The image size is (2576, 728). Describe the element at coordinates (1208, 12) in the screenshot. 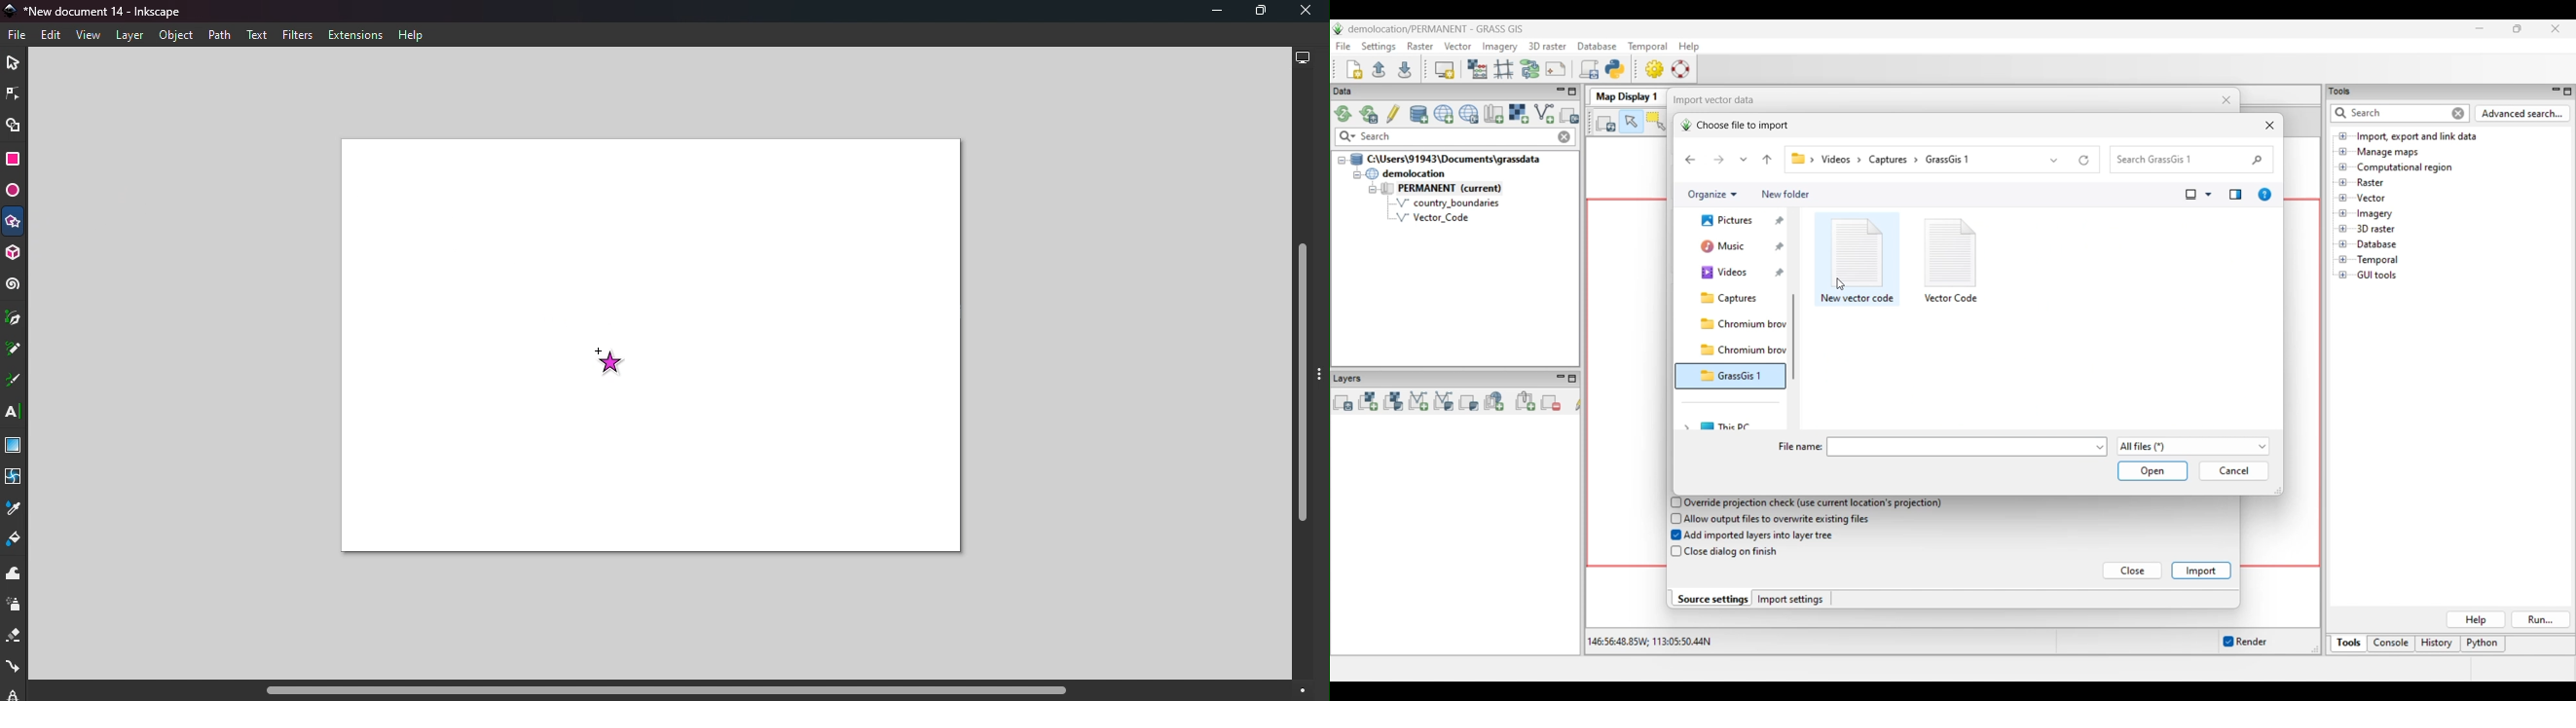

I see `Minimize ` at that location.